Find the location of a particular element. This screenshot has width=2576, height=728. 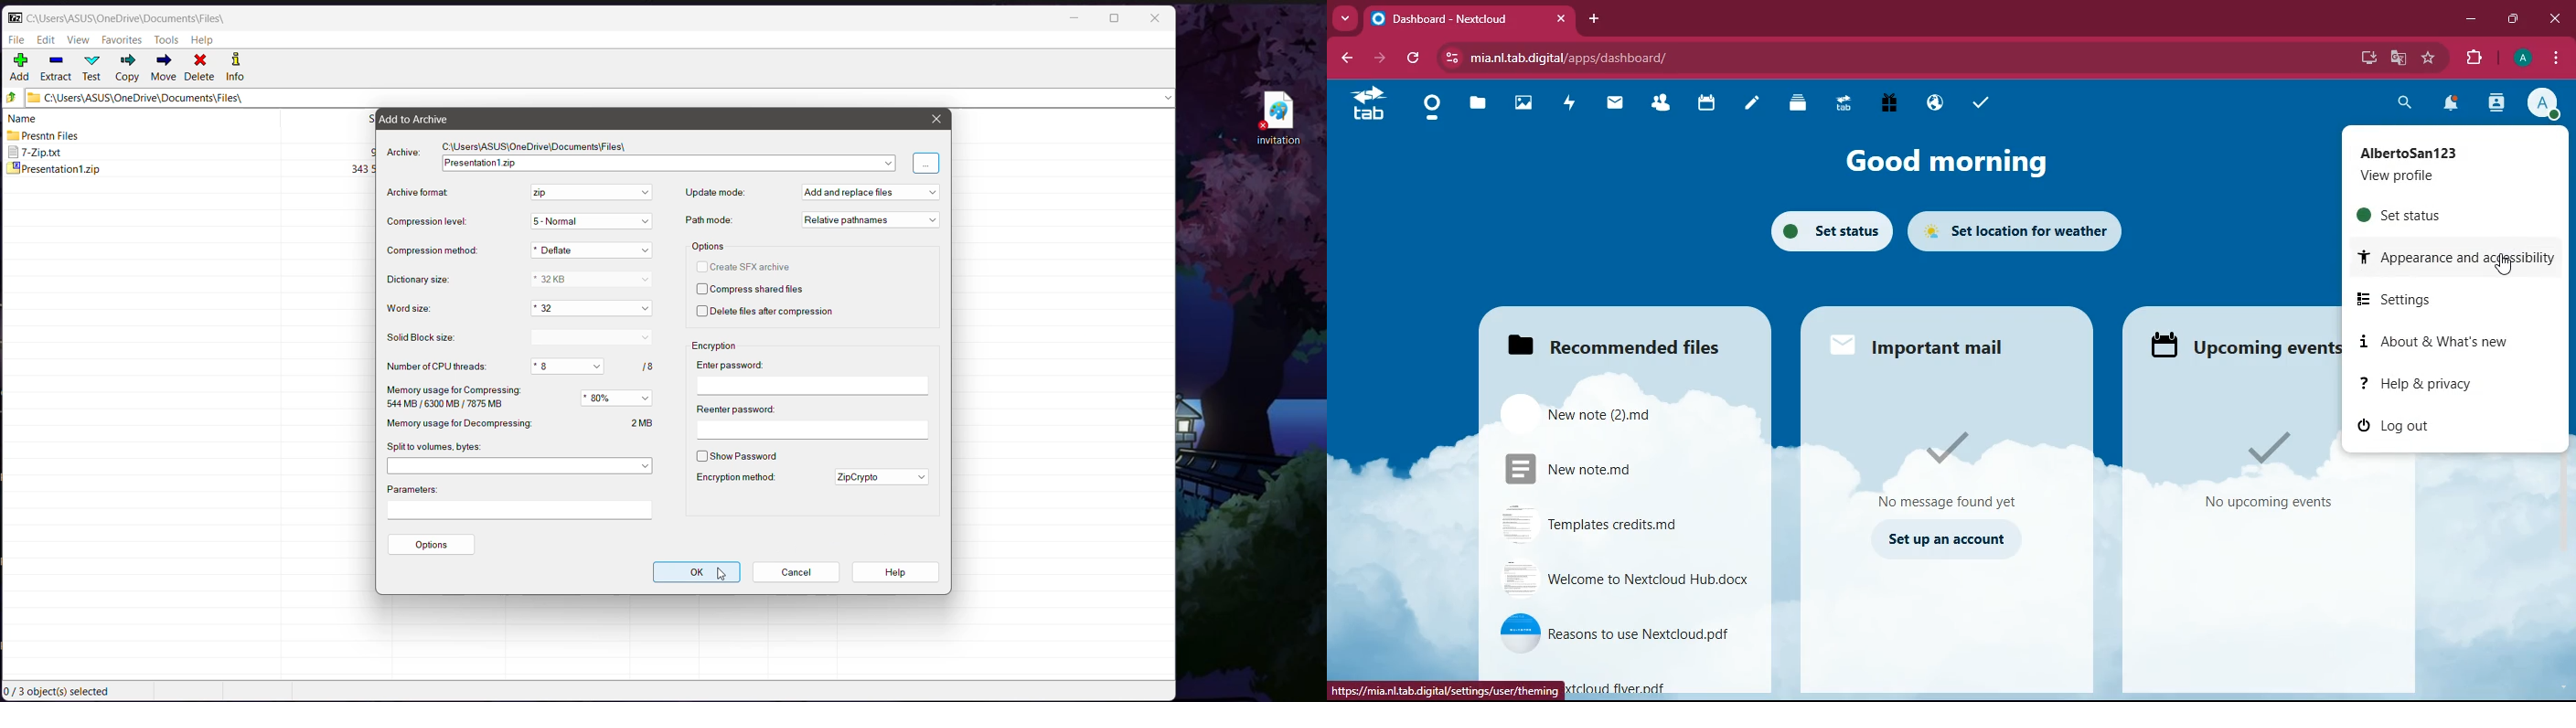

extensions is located at coordinates (2474, 58).